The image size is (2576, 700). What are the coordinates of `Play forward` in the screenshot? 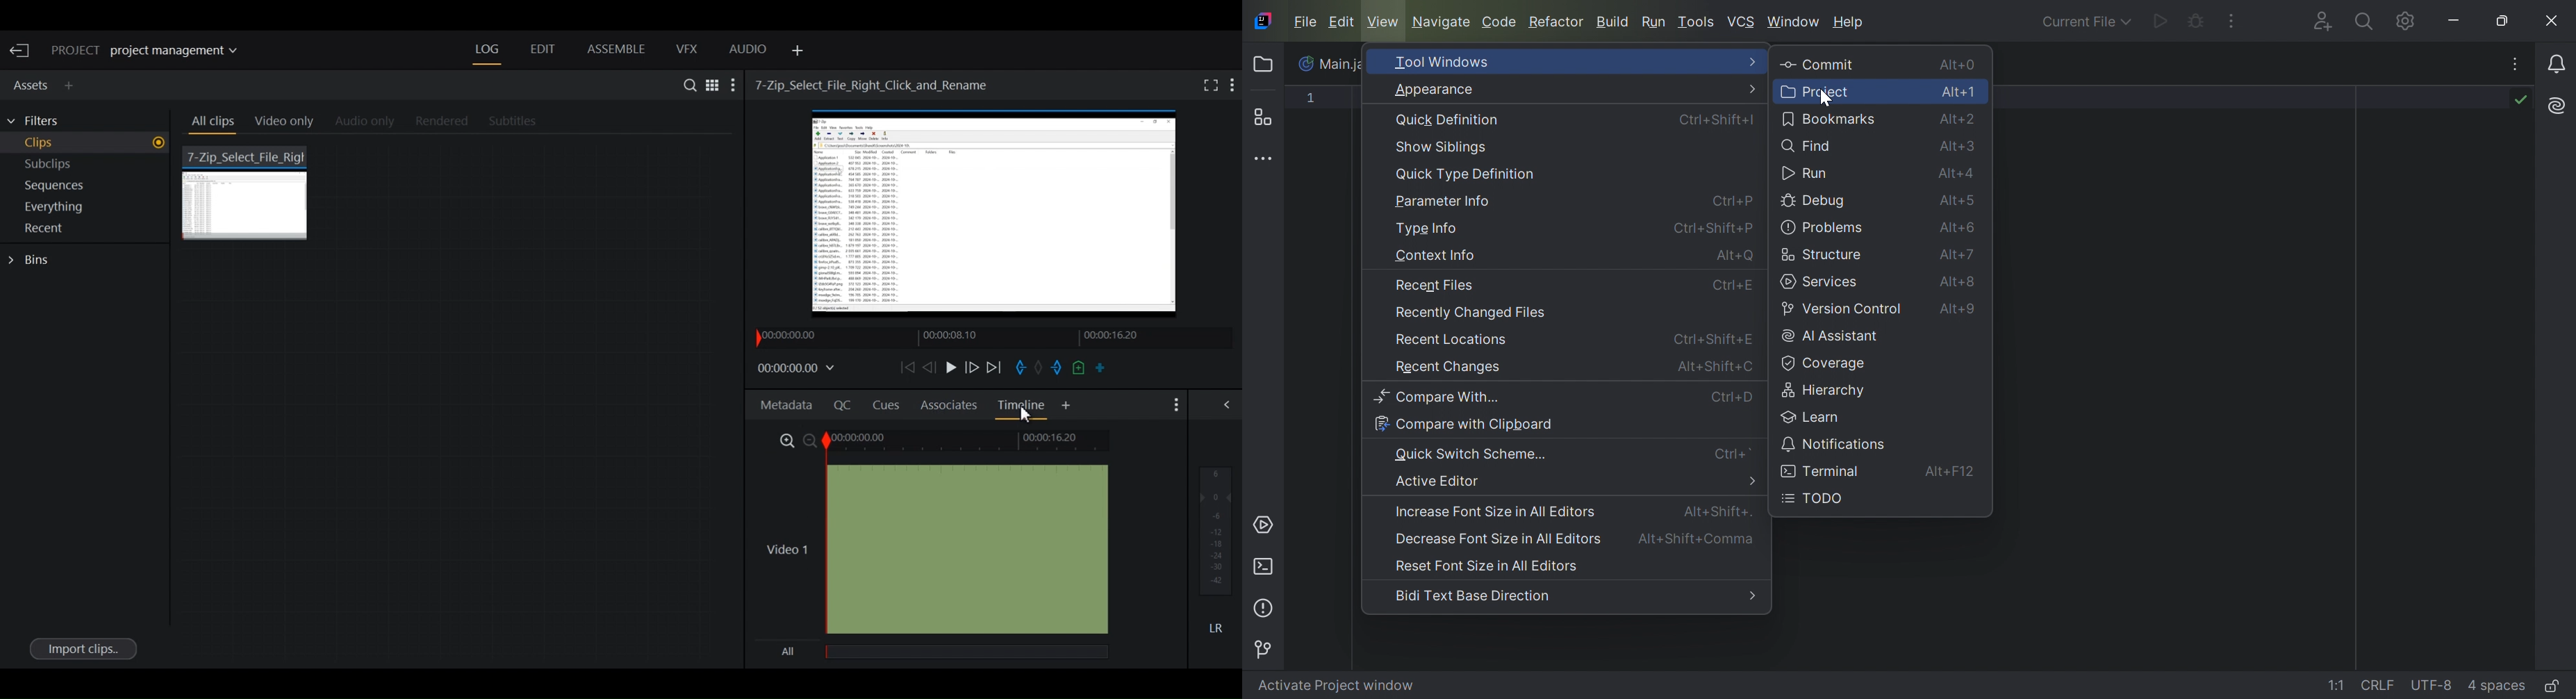 It's located at (995, 368).